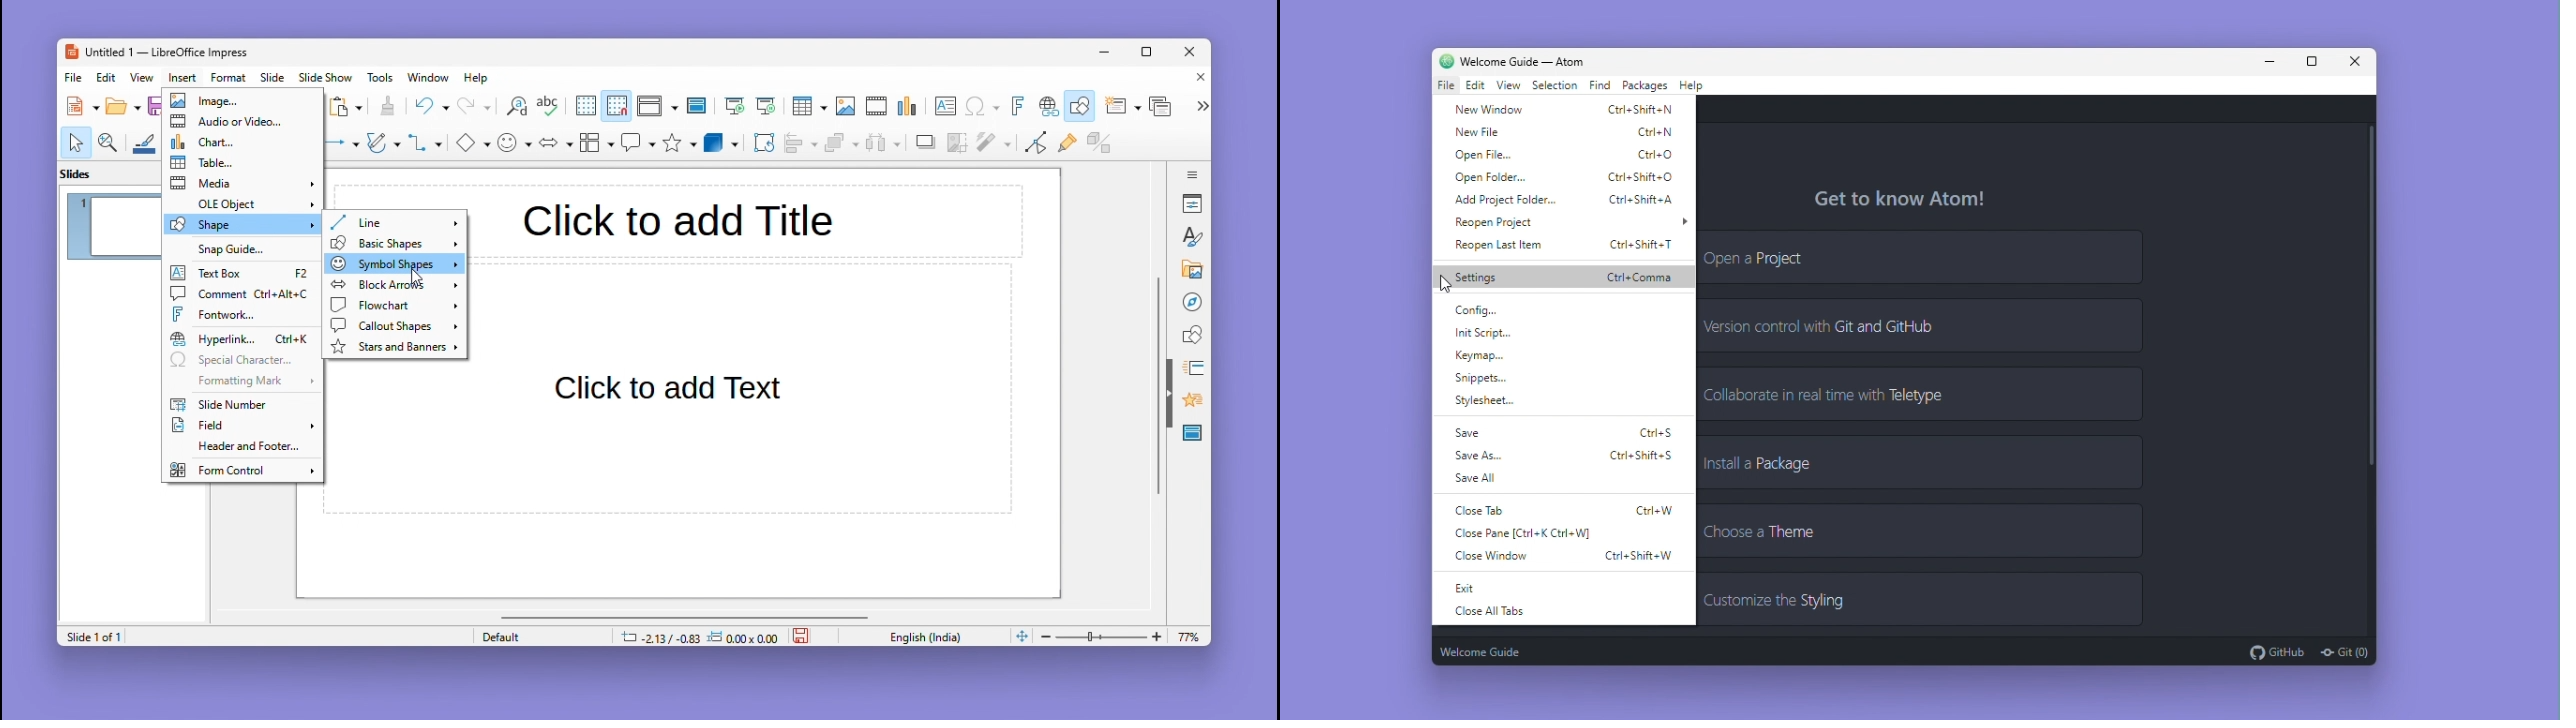 The width and height of the screenshot is (2576, 728). What do you see at coordinates (1191, 53) in the screenshot?
I see `Close` at bounding box center [1191, 53].